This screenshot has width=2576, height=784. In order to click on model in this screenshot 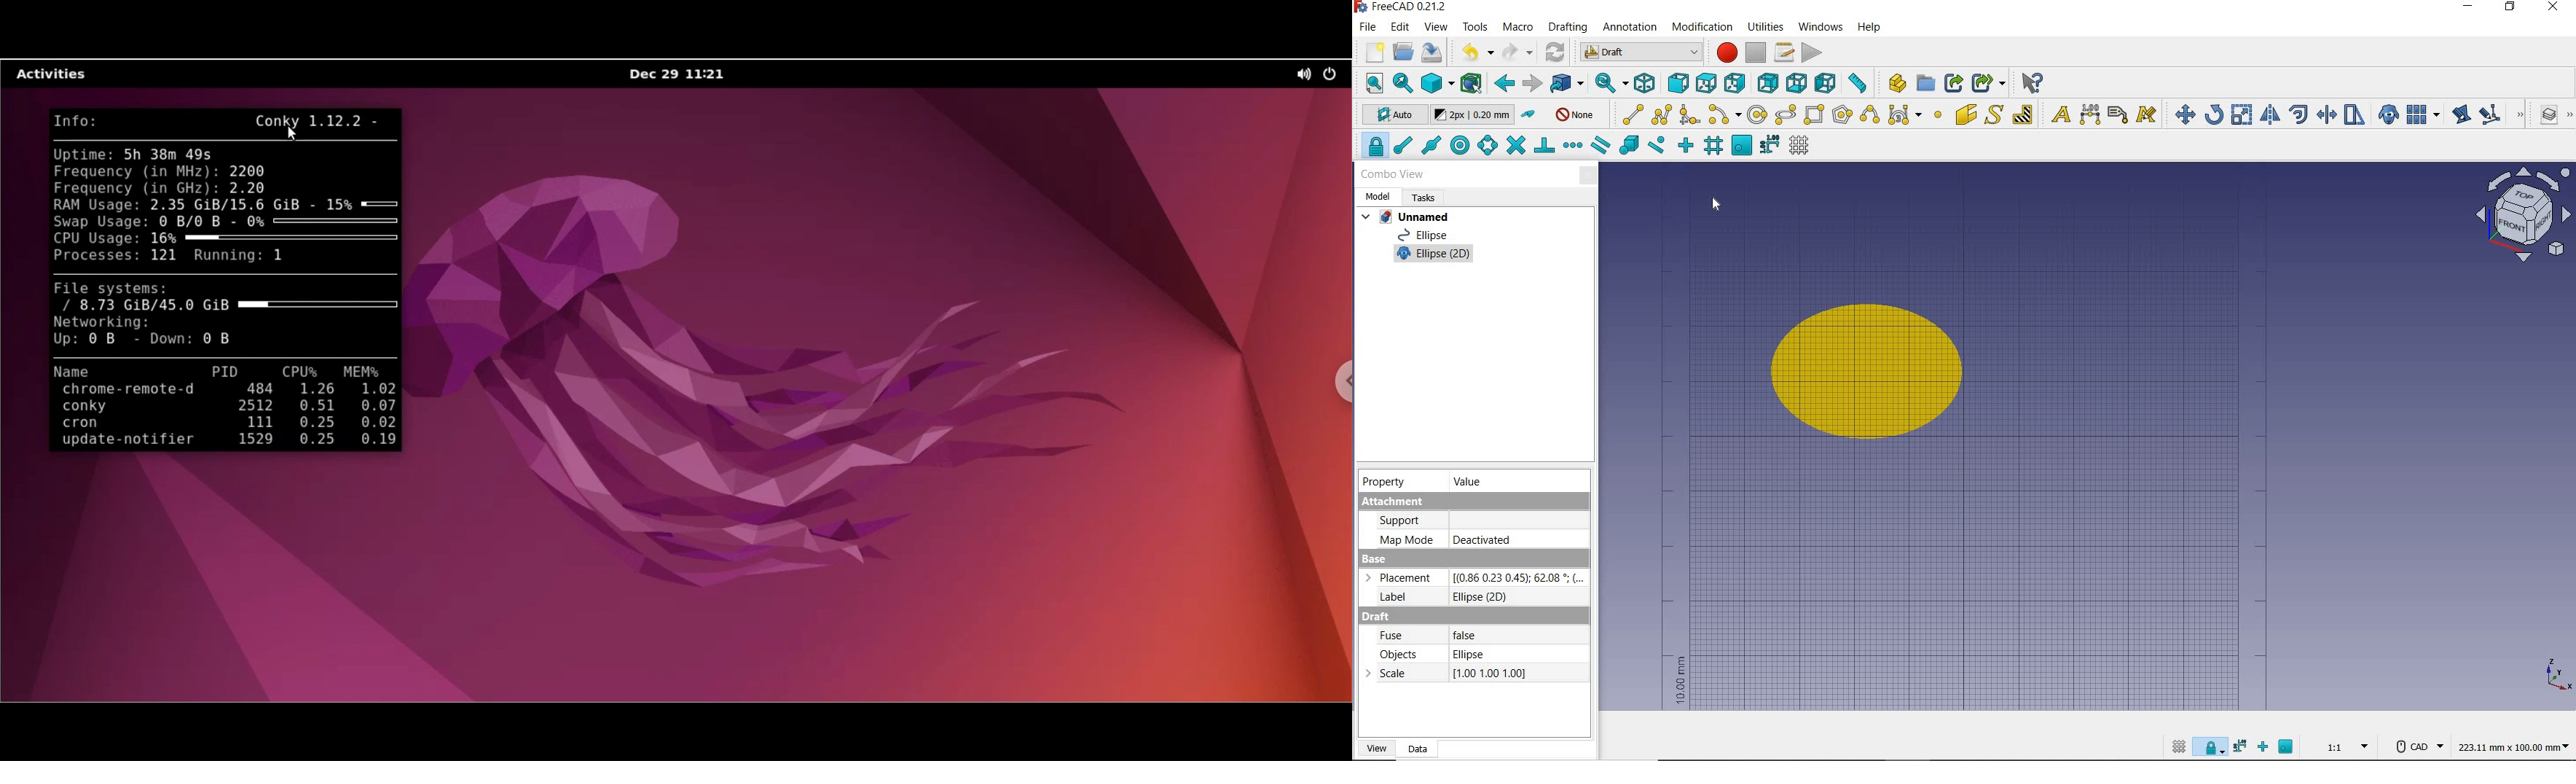, I will do `click(1379, 196)`.